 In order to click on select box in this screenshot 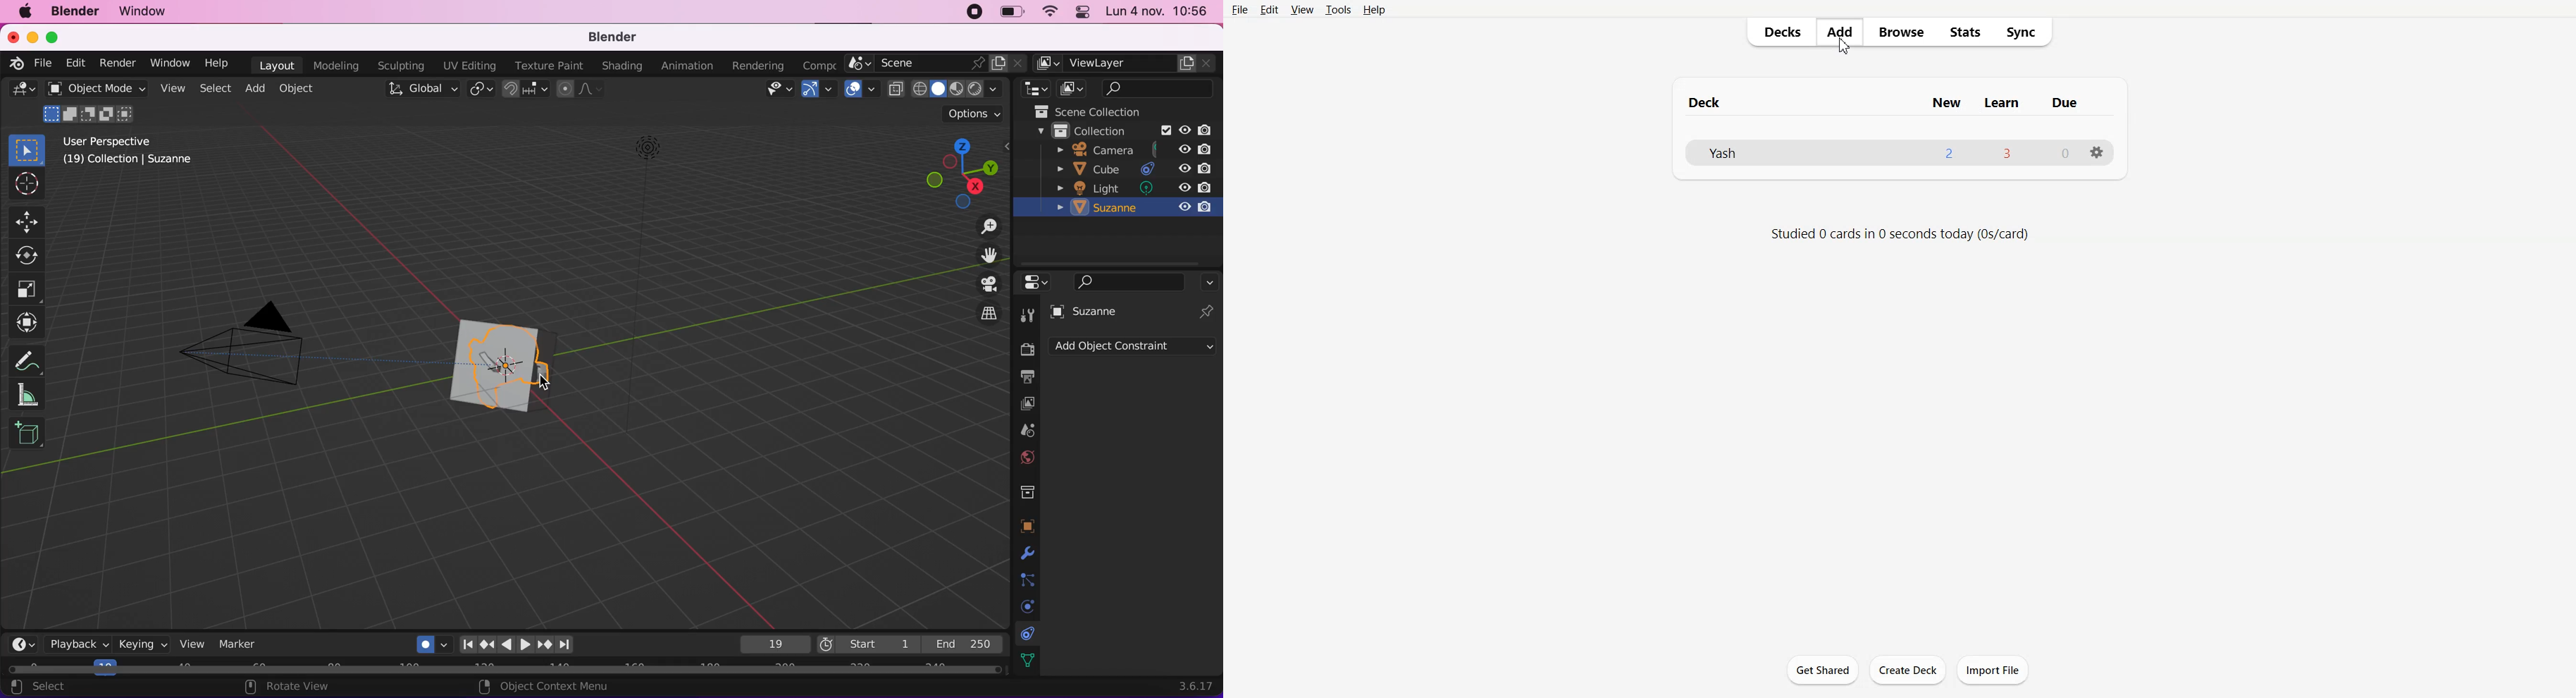, I will do `click(28, 148)`.